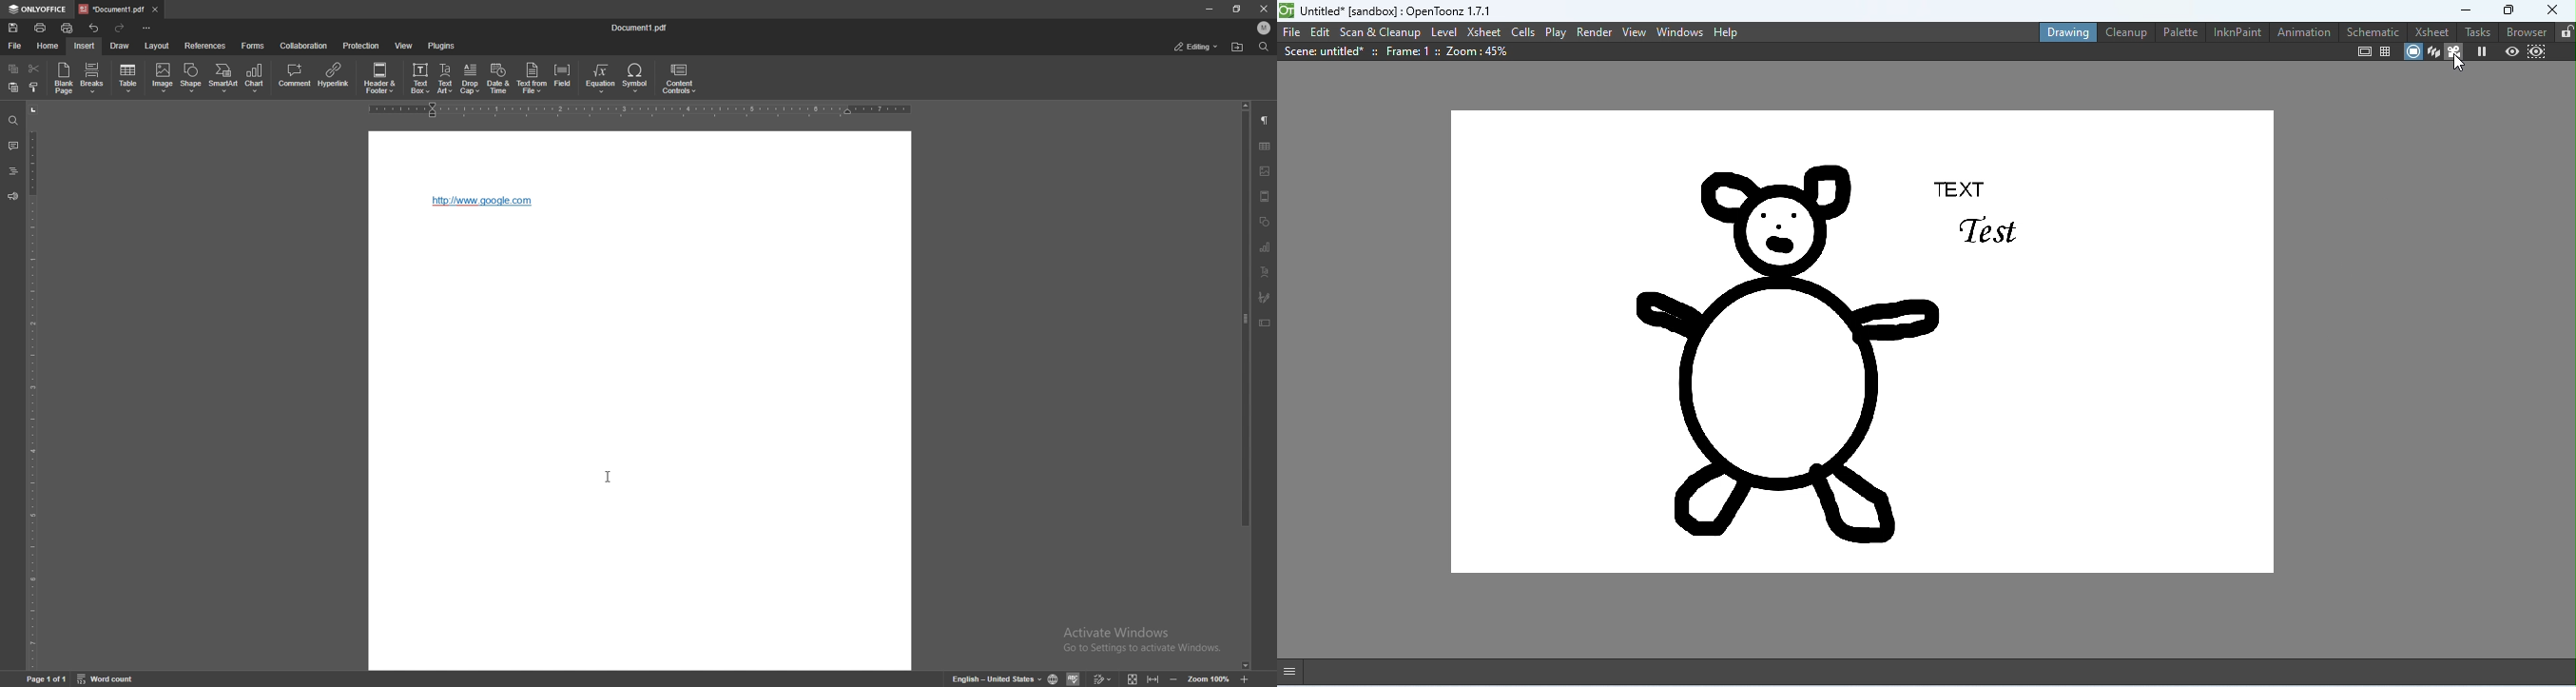 This screenshot has height=700, width=2576. Describe the element at coordinates (1239, 8) in the screenshot. I see `resize` at that location.